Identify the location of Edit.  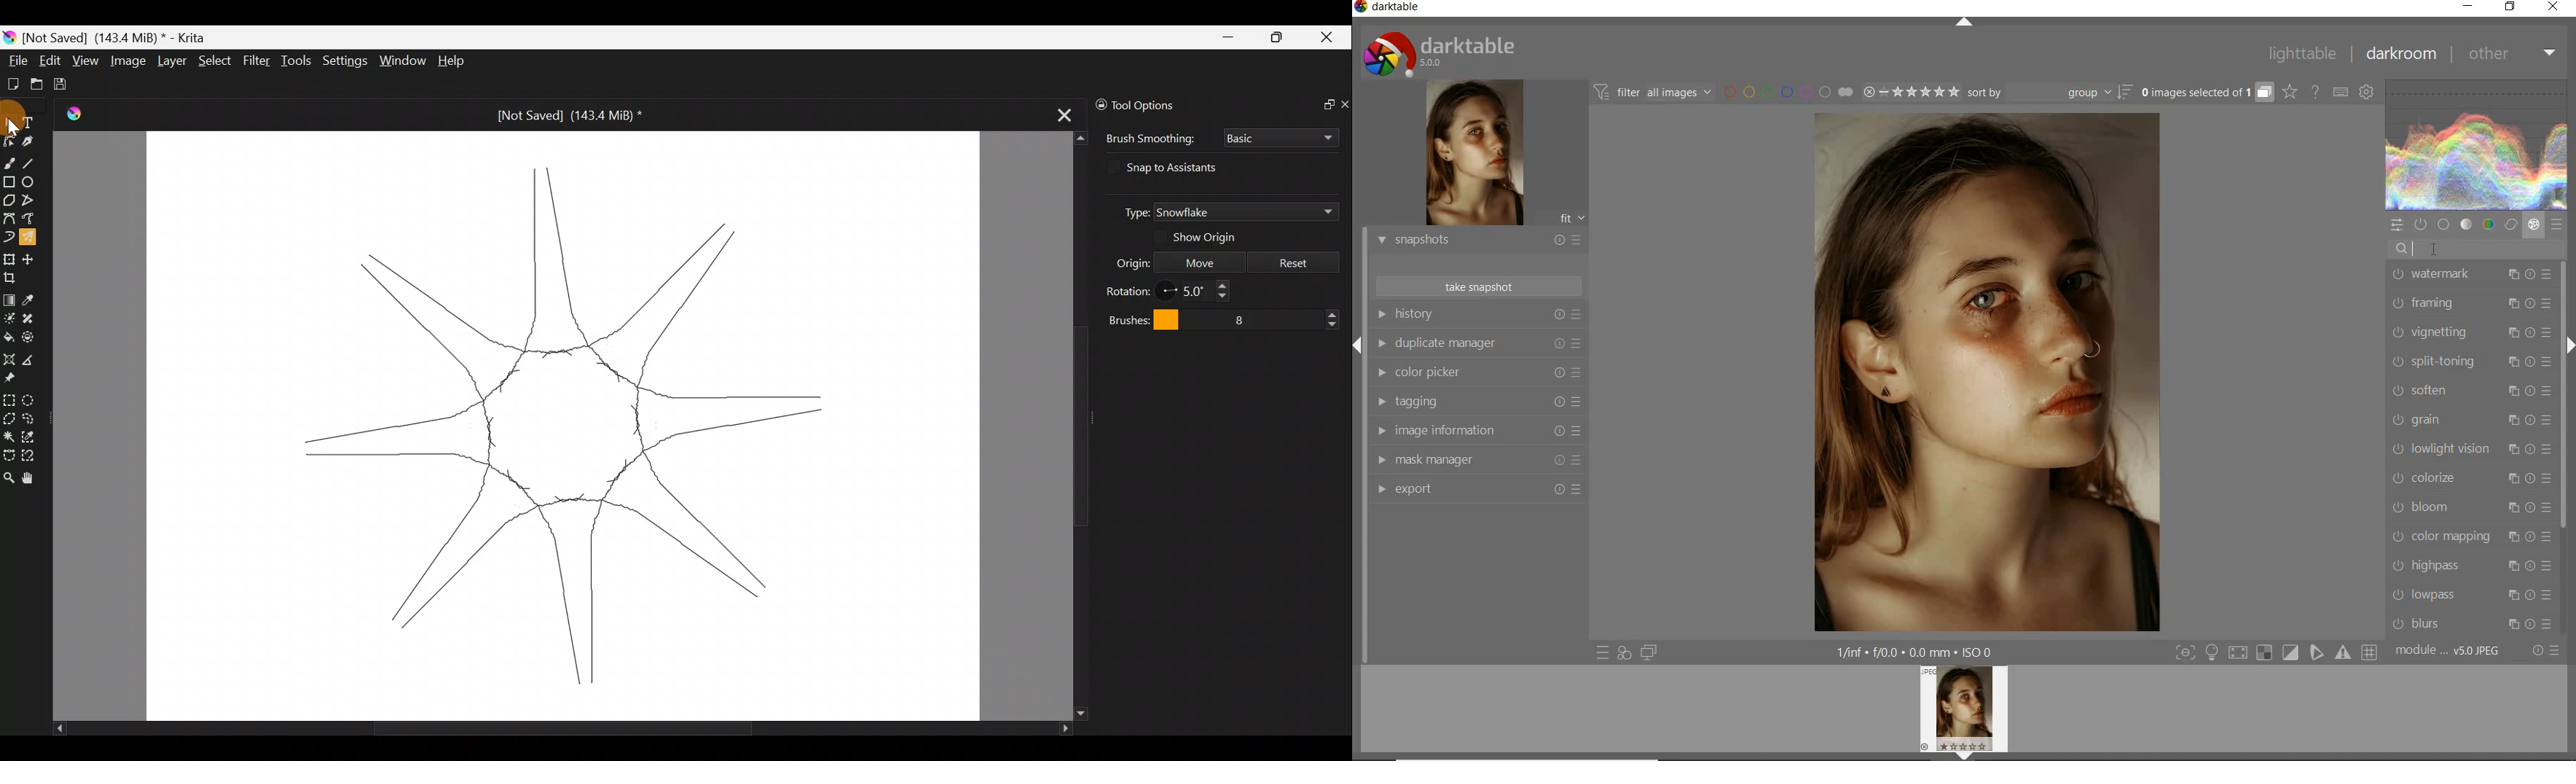
(50, 61).